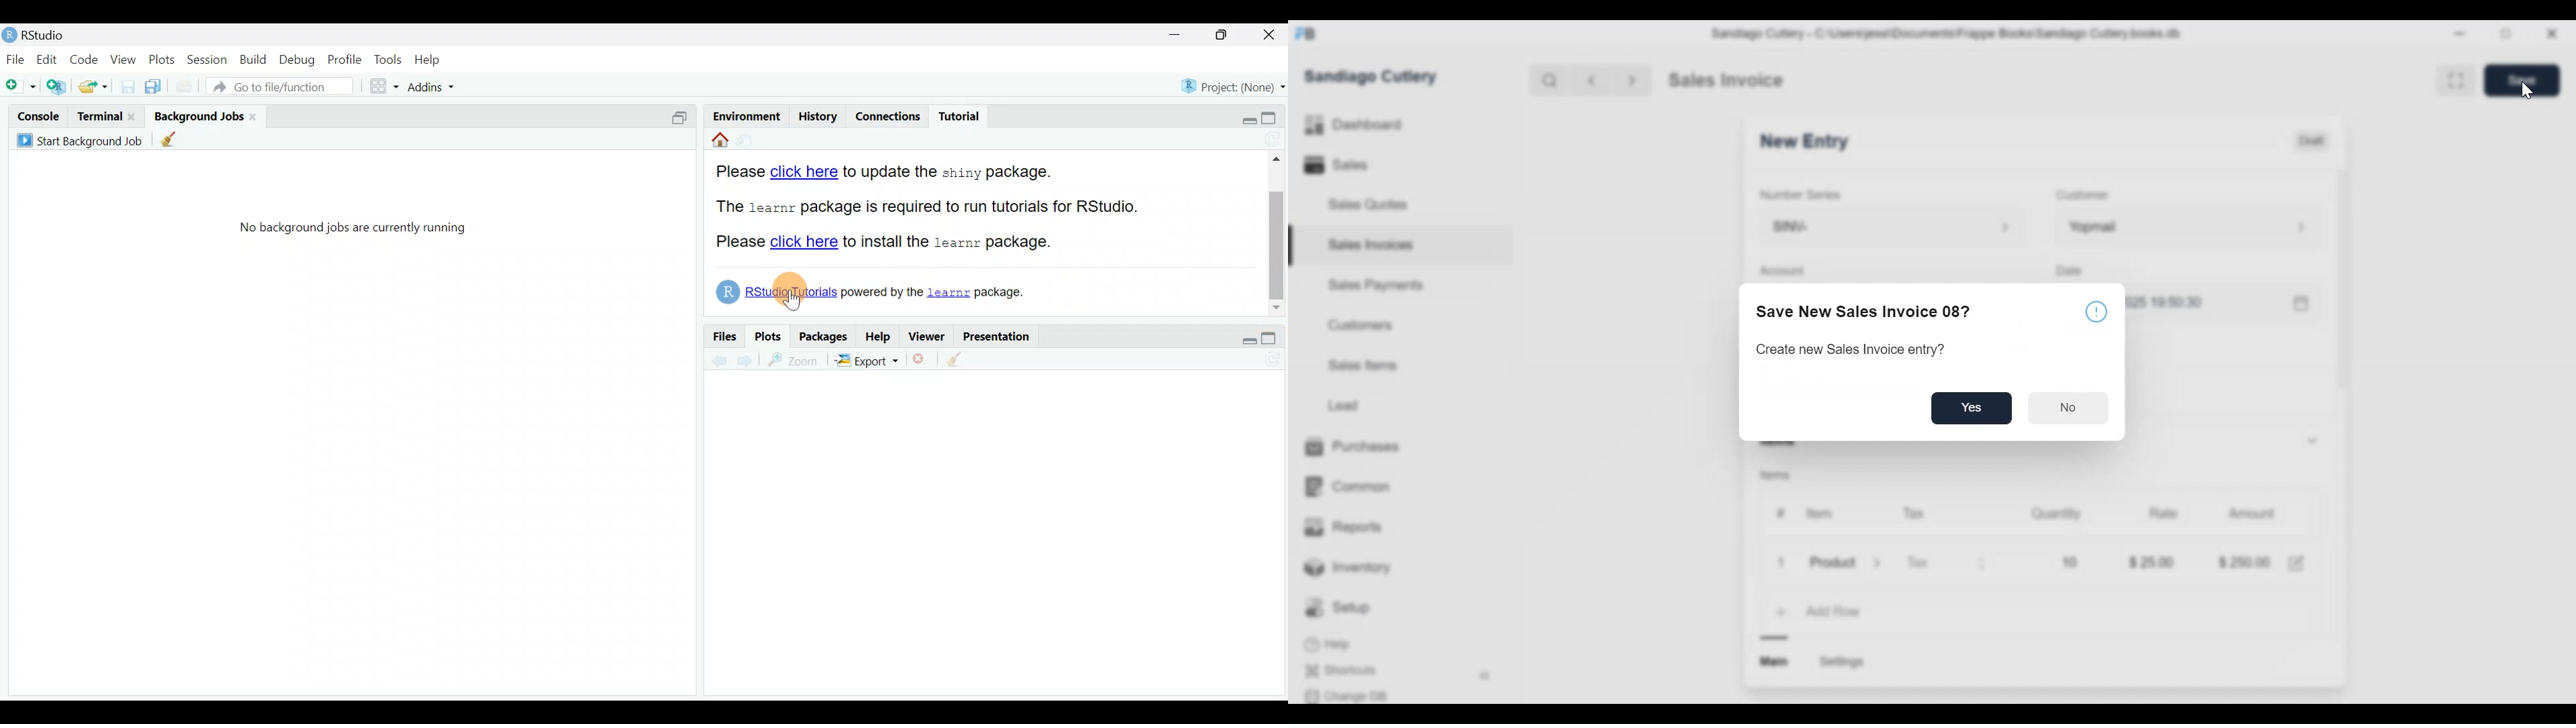  I want to click on RStudio, so click(39, 35).